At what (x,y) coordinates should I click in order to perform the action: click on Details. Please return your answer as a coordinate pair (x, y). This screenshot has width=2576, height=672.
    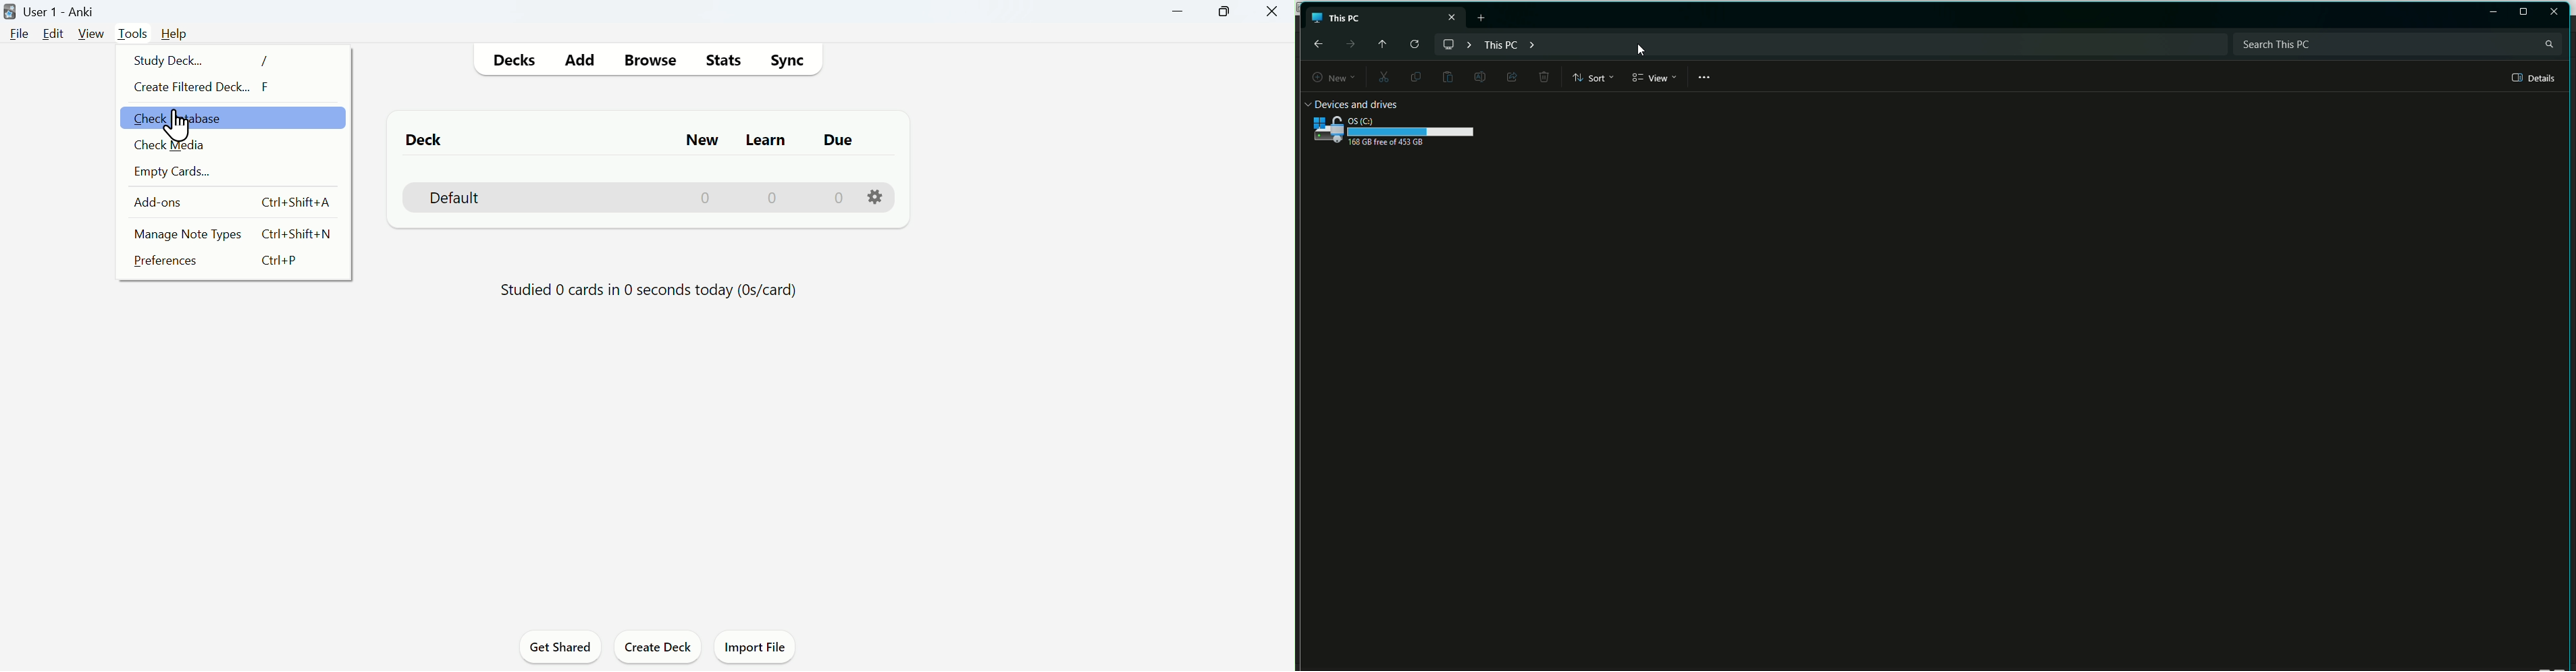
    Looking at the image, I should click on (2535, 78).